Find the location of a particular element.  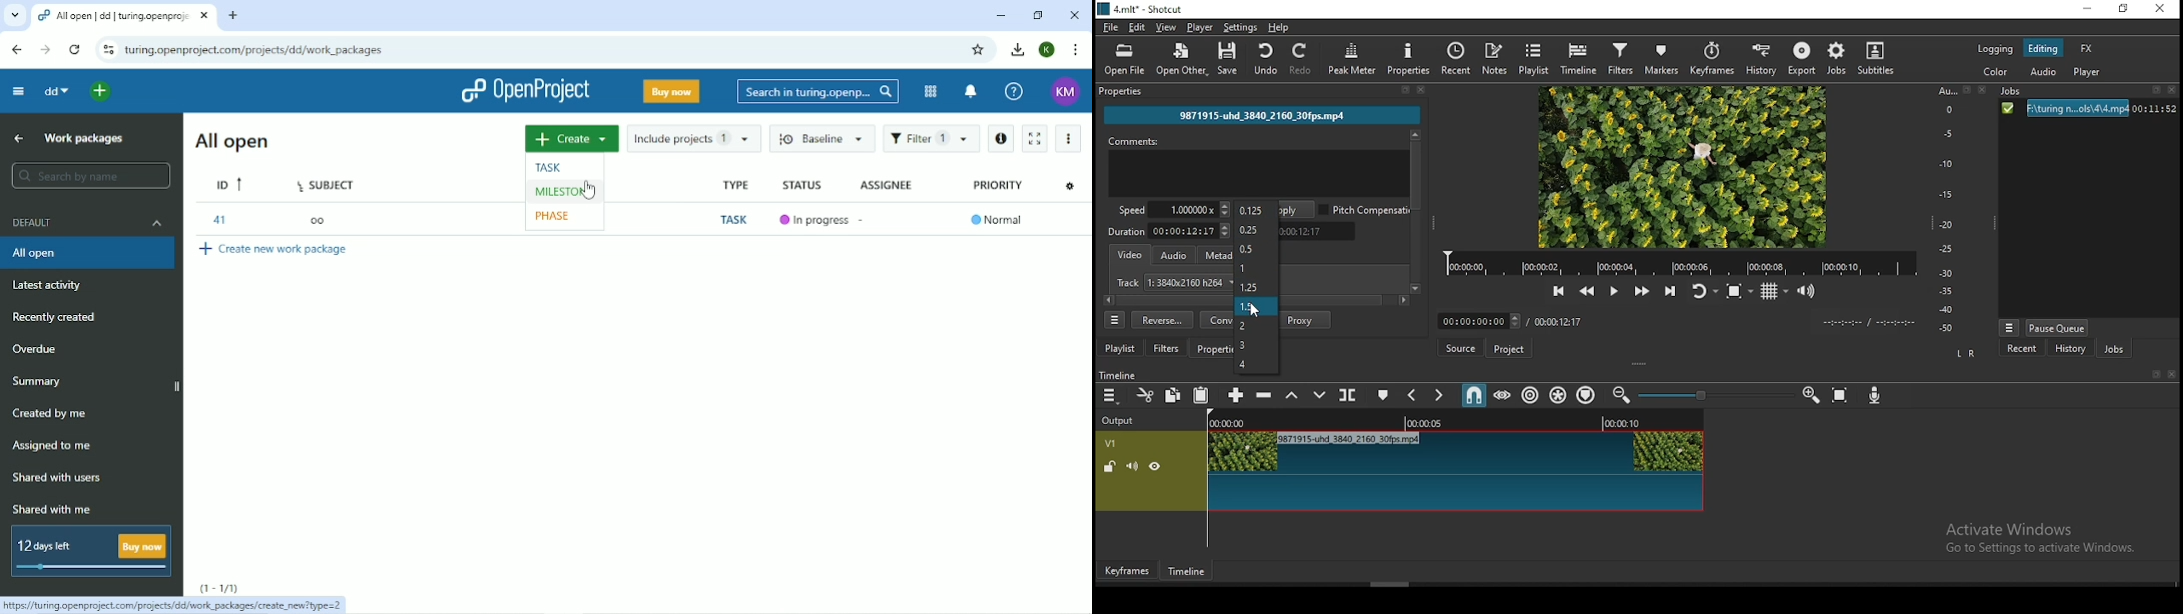

Shared with users is located at coordinates (57, 479).